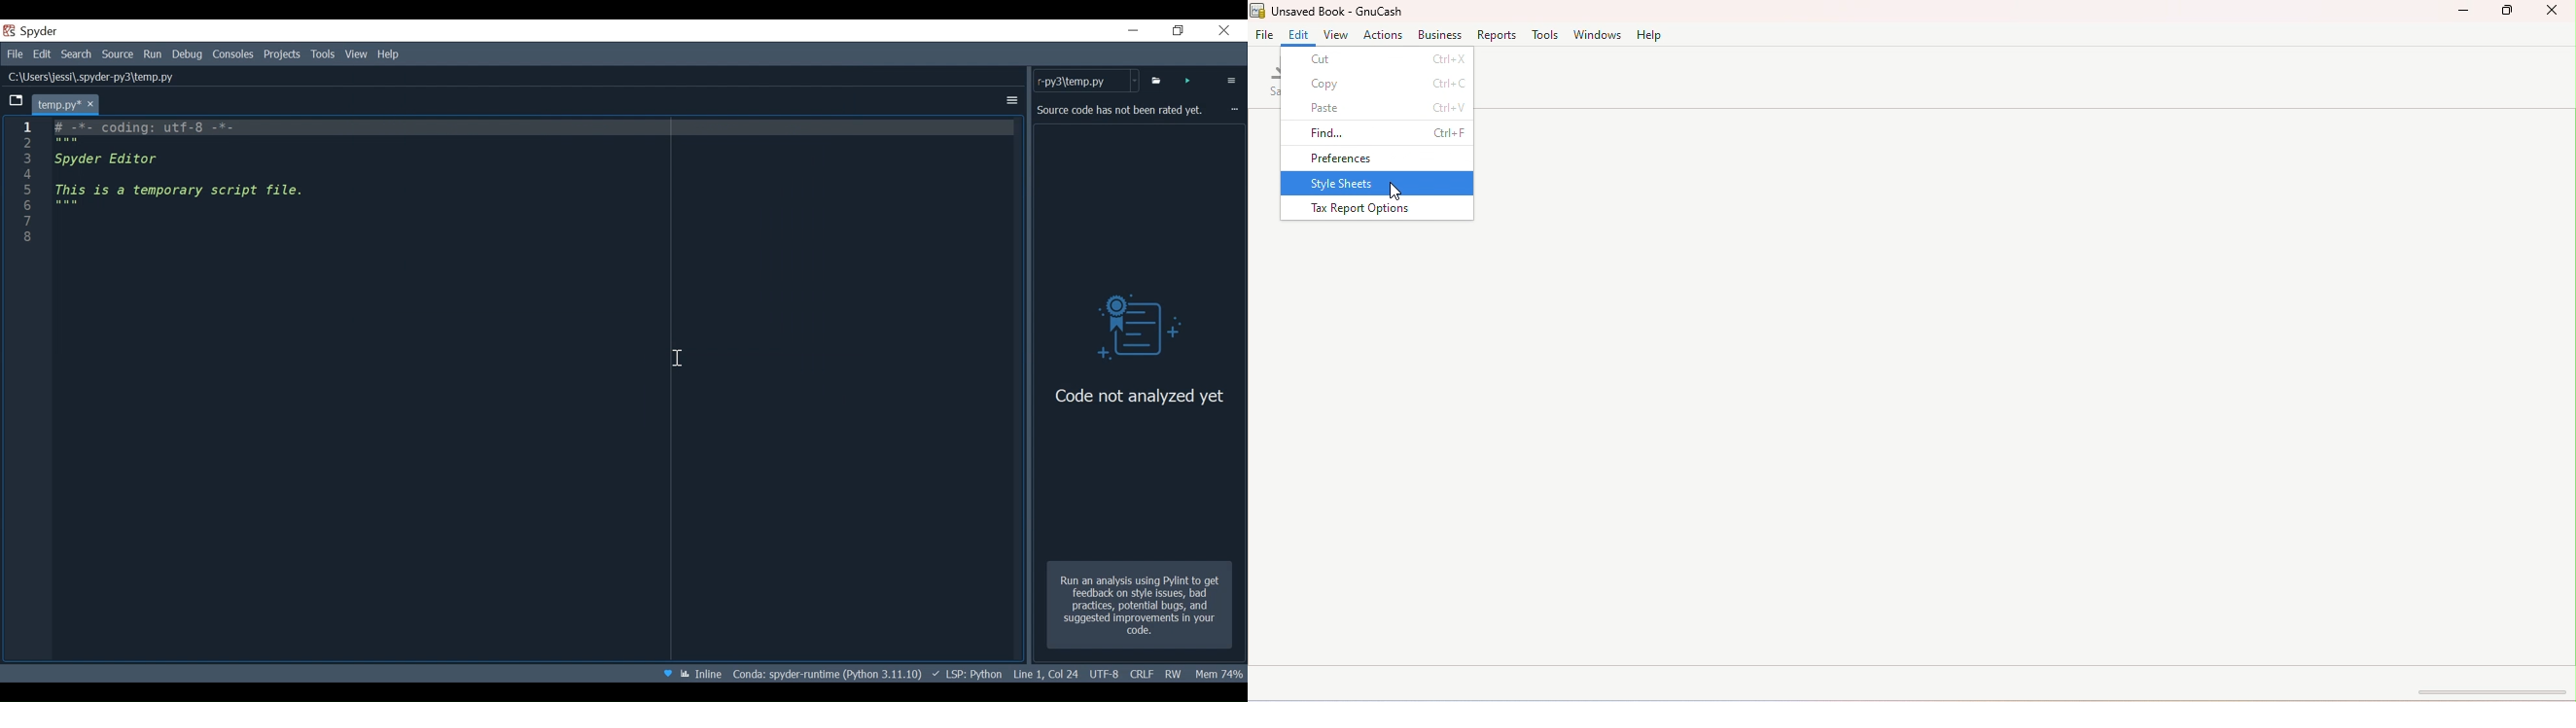  Describe the element at coordinates (282, 56) in the screenshot. I see `Projects` at that location.